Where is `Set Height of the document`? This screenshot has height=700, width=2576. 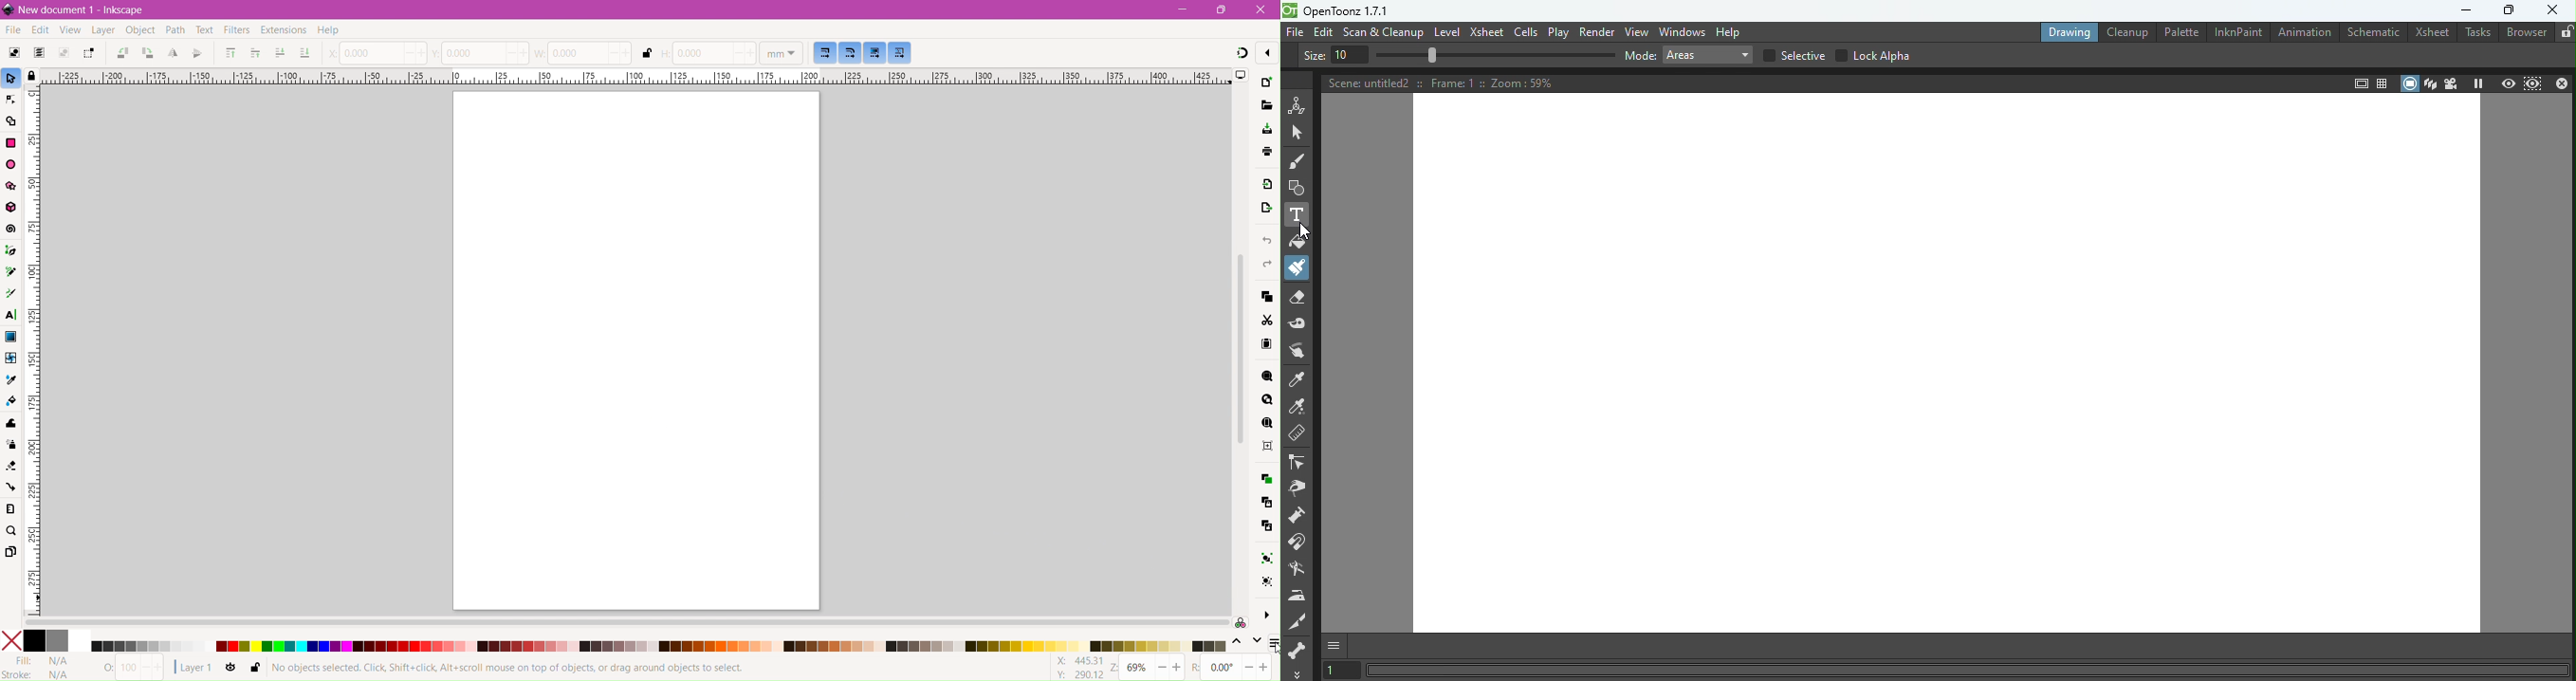
Set Height of the document is located at coordinates (705, 53).